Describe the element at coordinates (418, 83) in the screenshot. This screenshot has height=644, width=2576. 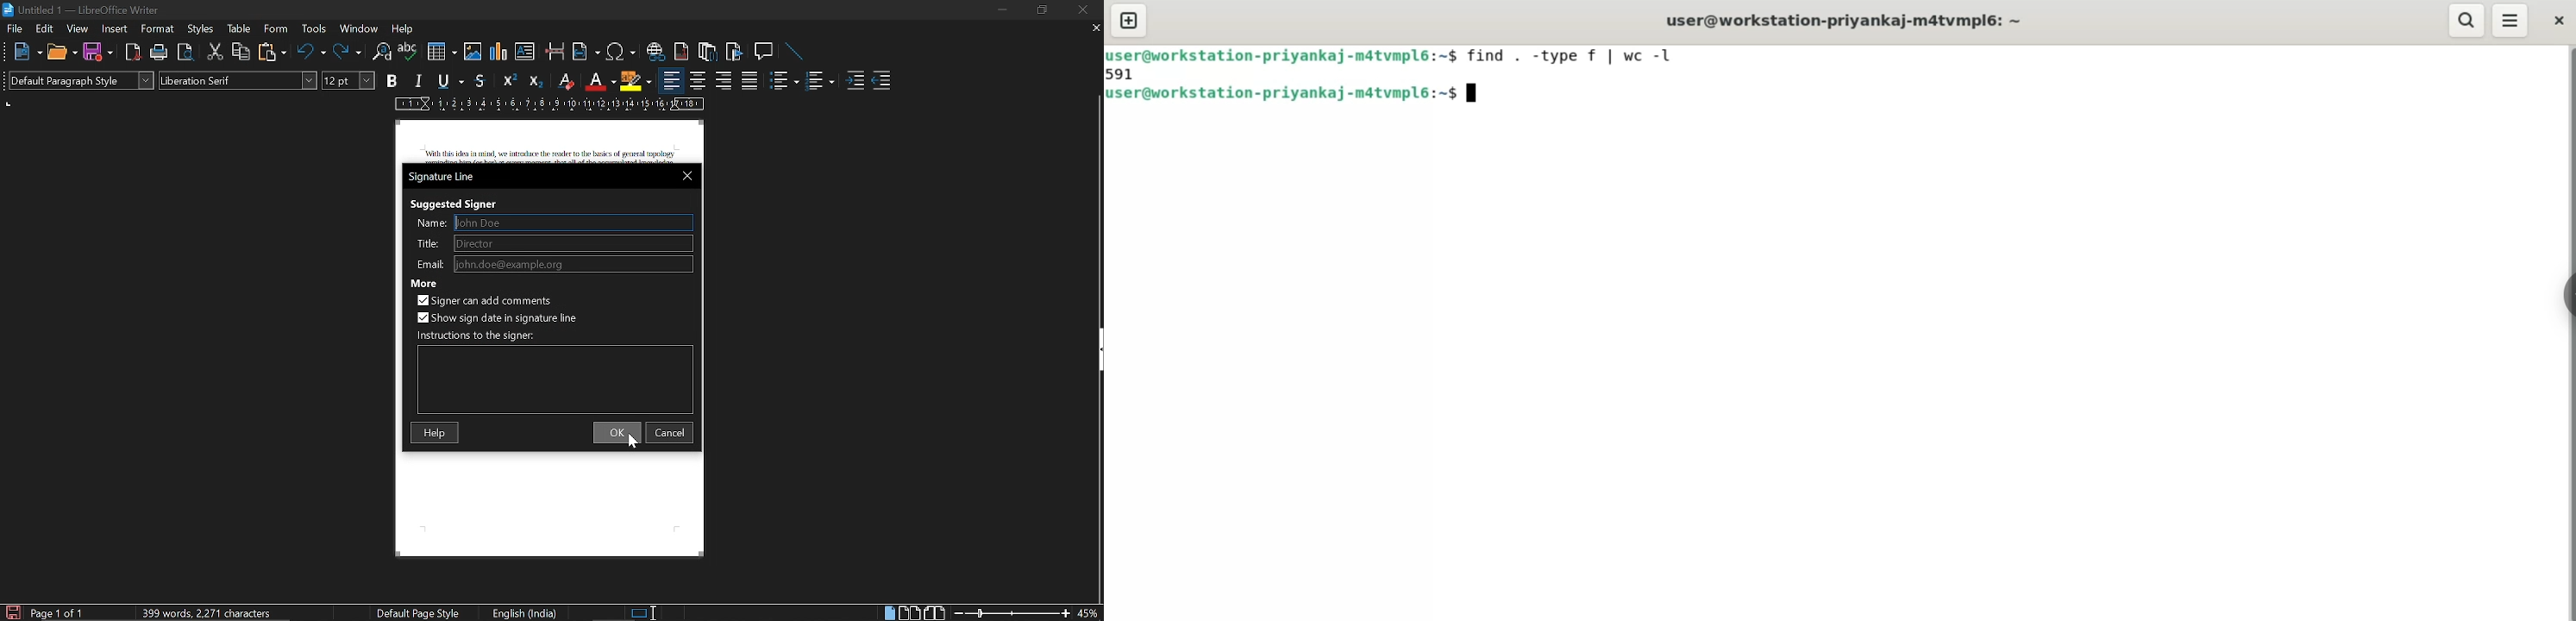
I see `italic` at that location.